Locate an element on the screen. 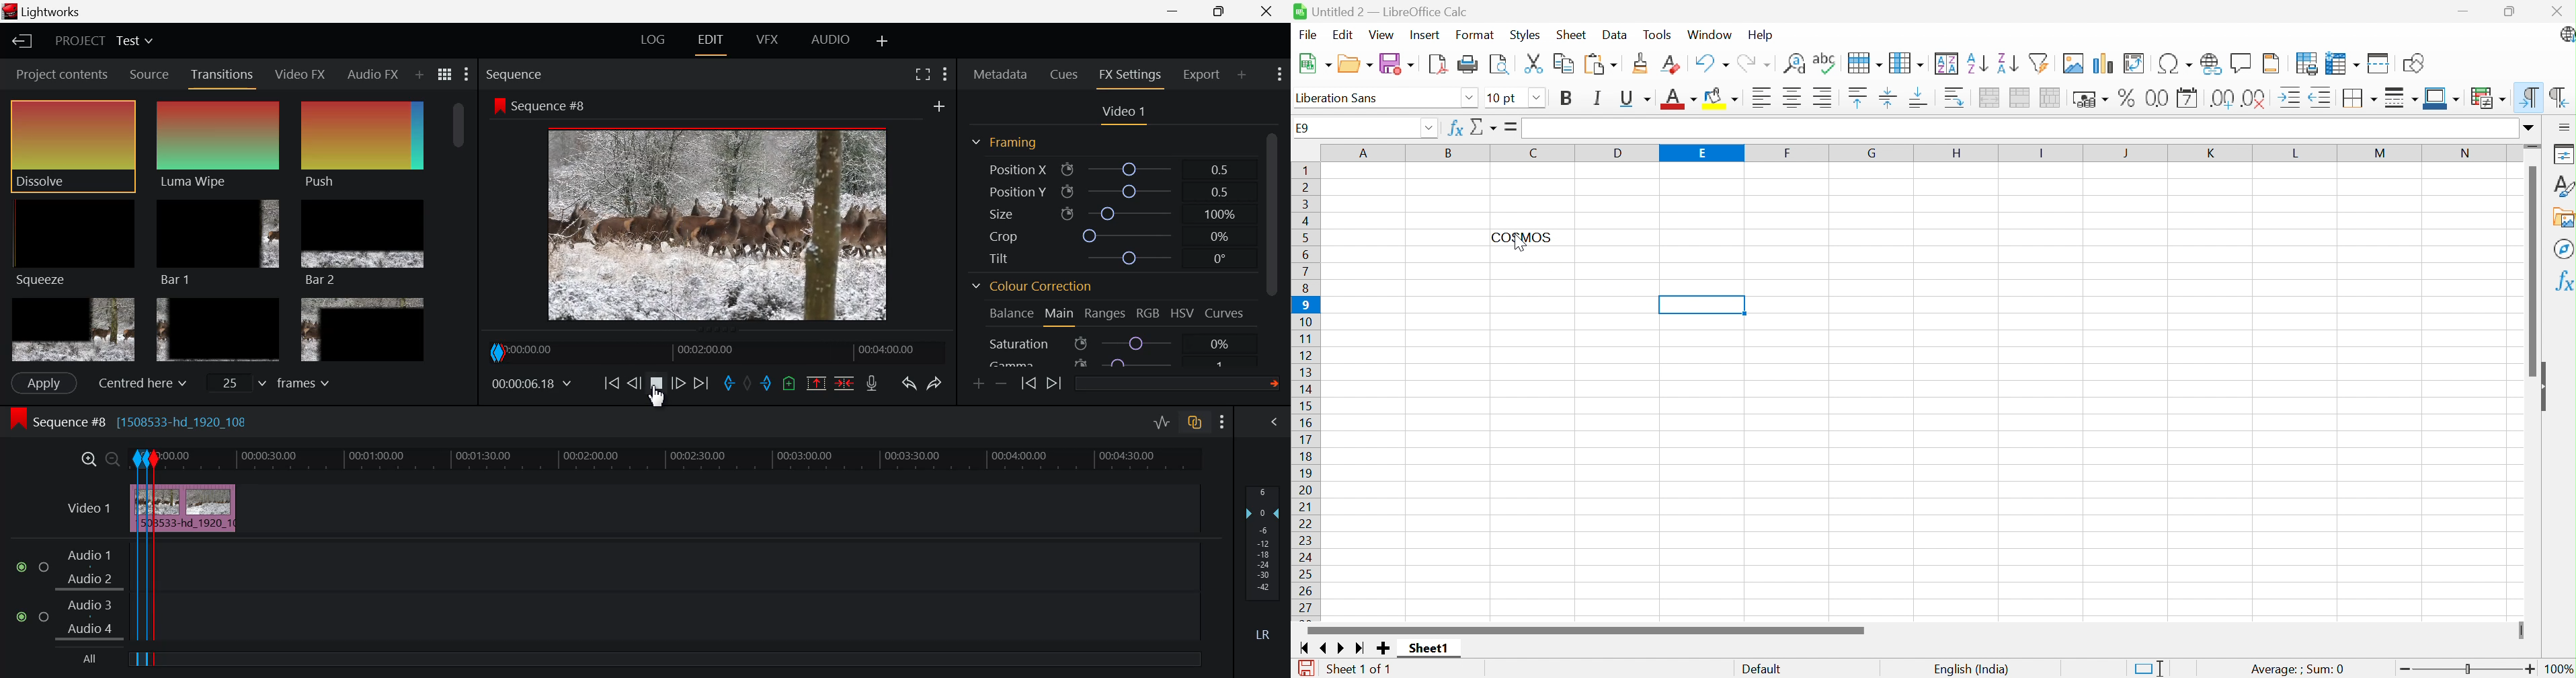 This screenshot has height=700, width=2576. Lightworks is located at coordinates (48, 12).